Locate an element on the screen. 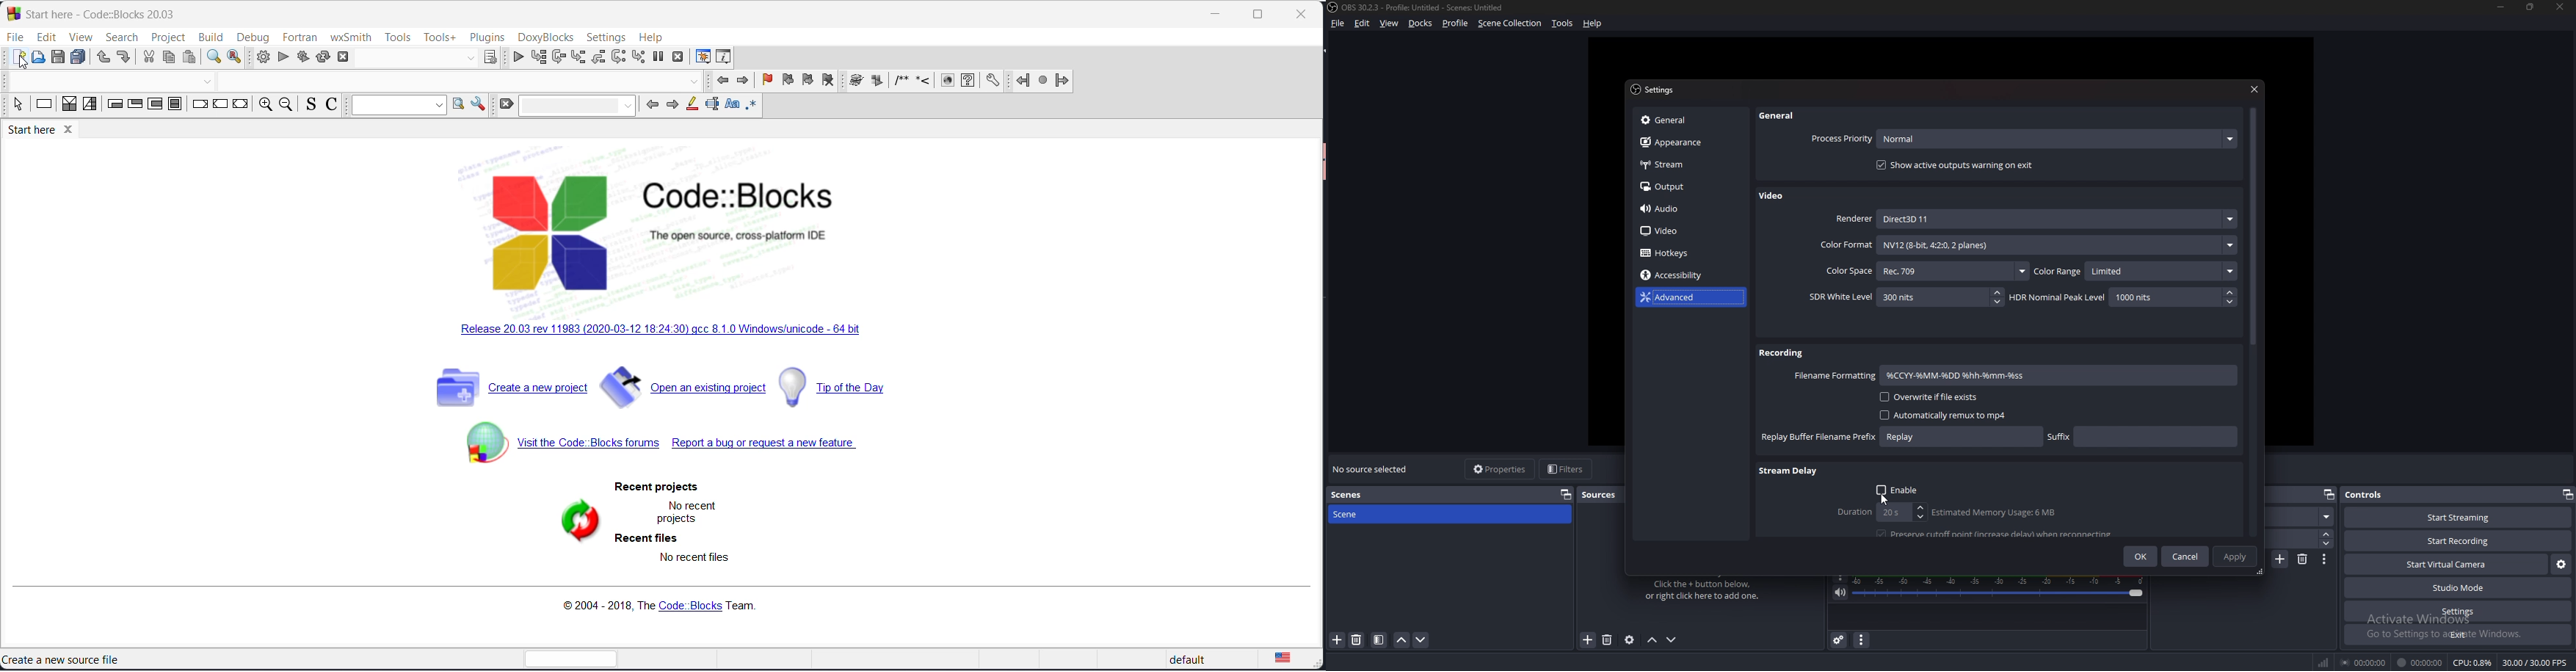  return instruction is located at coordinates (241, 106).